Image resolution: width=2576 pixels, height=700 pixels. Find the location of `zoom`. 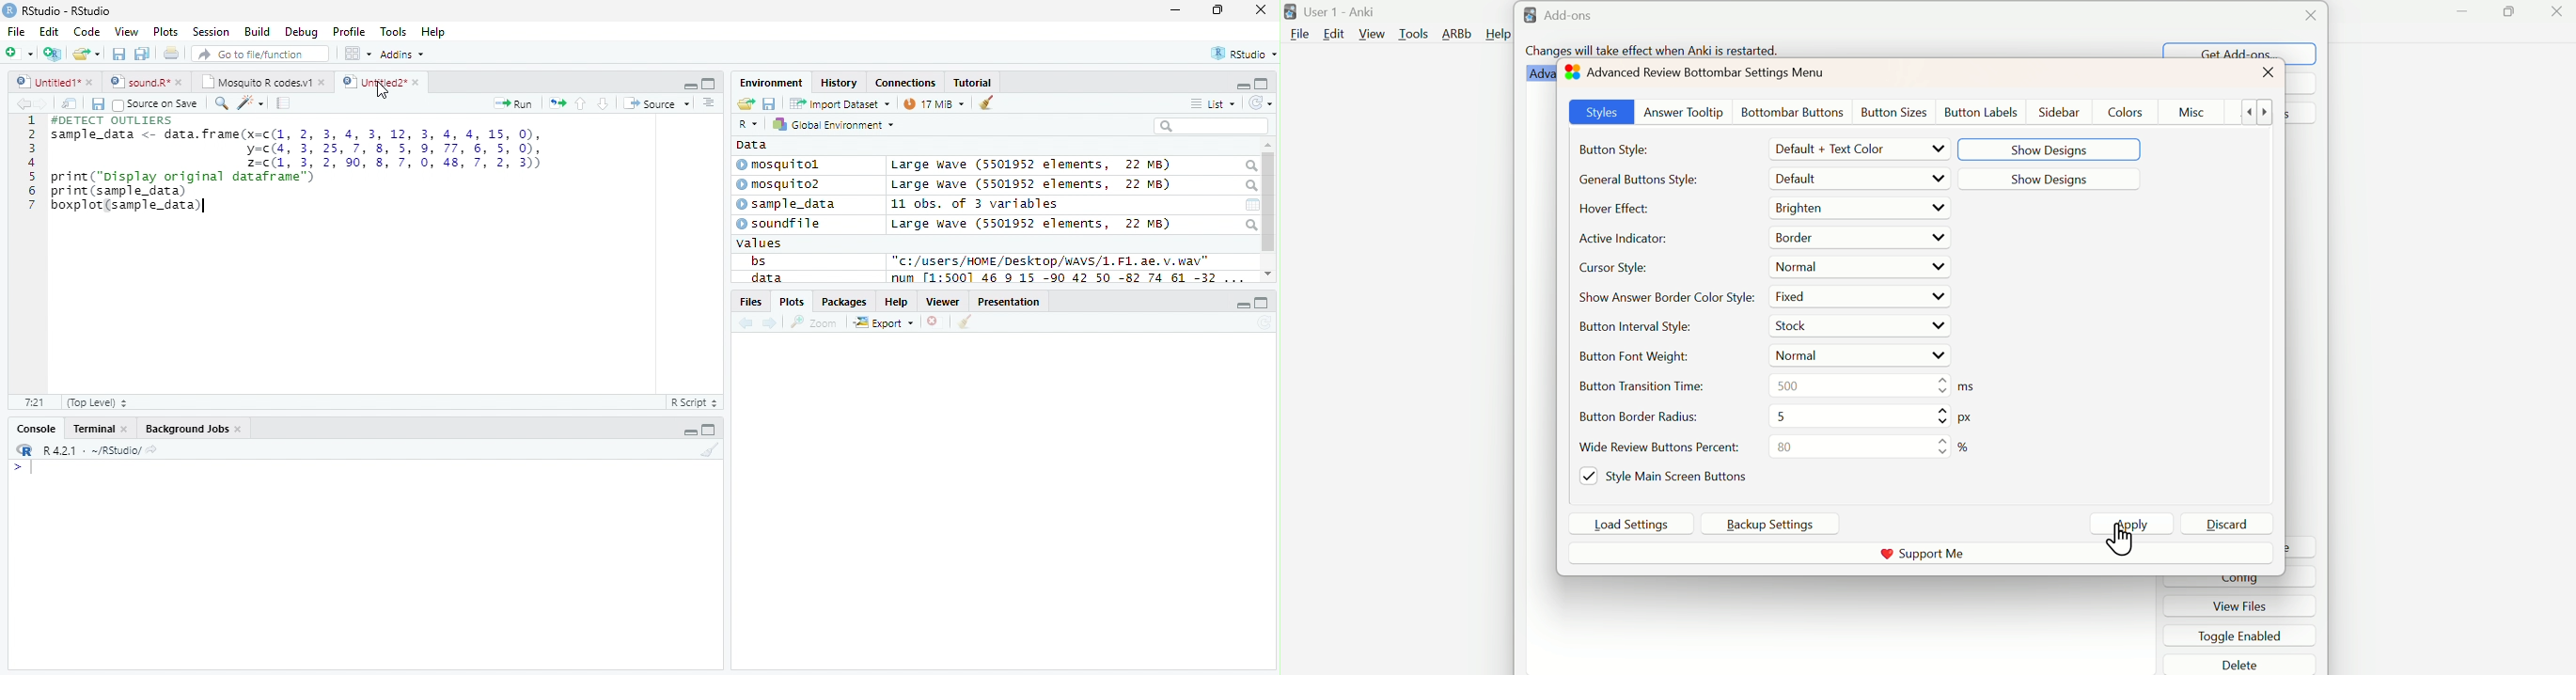

zoom is located at coordinates (814, 322).